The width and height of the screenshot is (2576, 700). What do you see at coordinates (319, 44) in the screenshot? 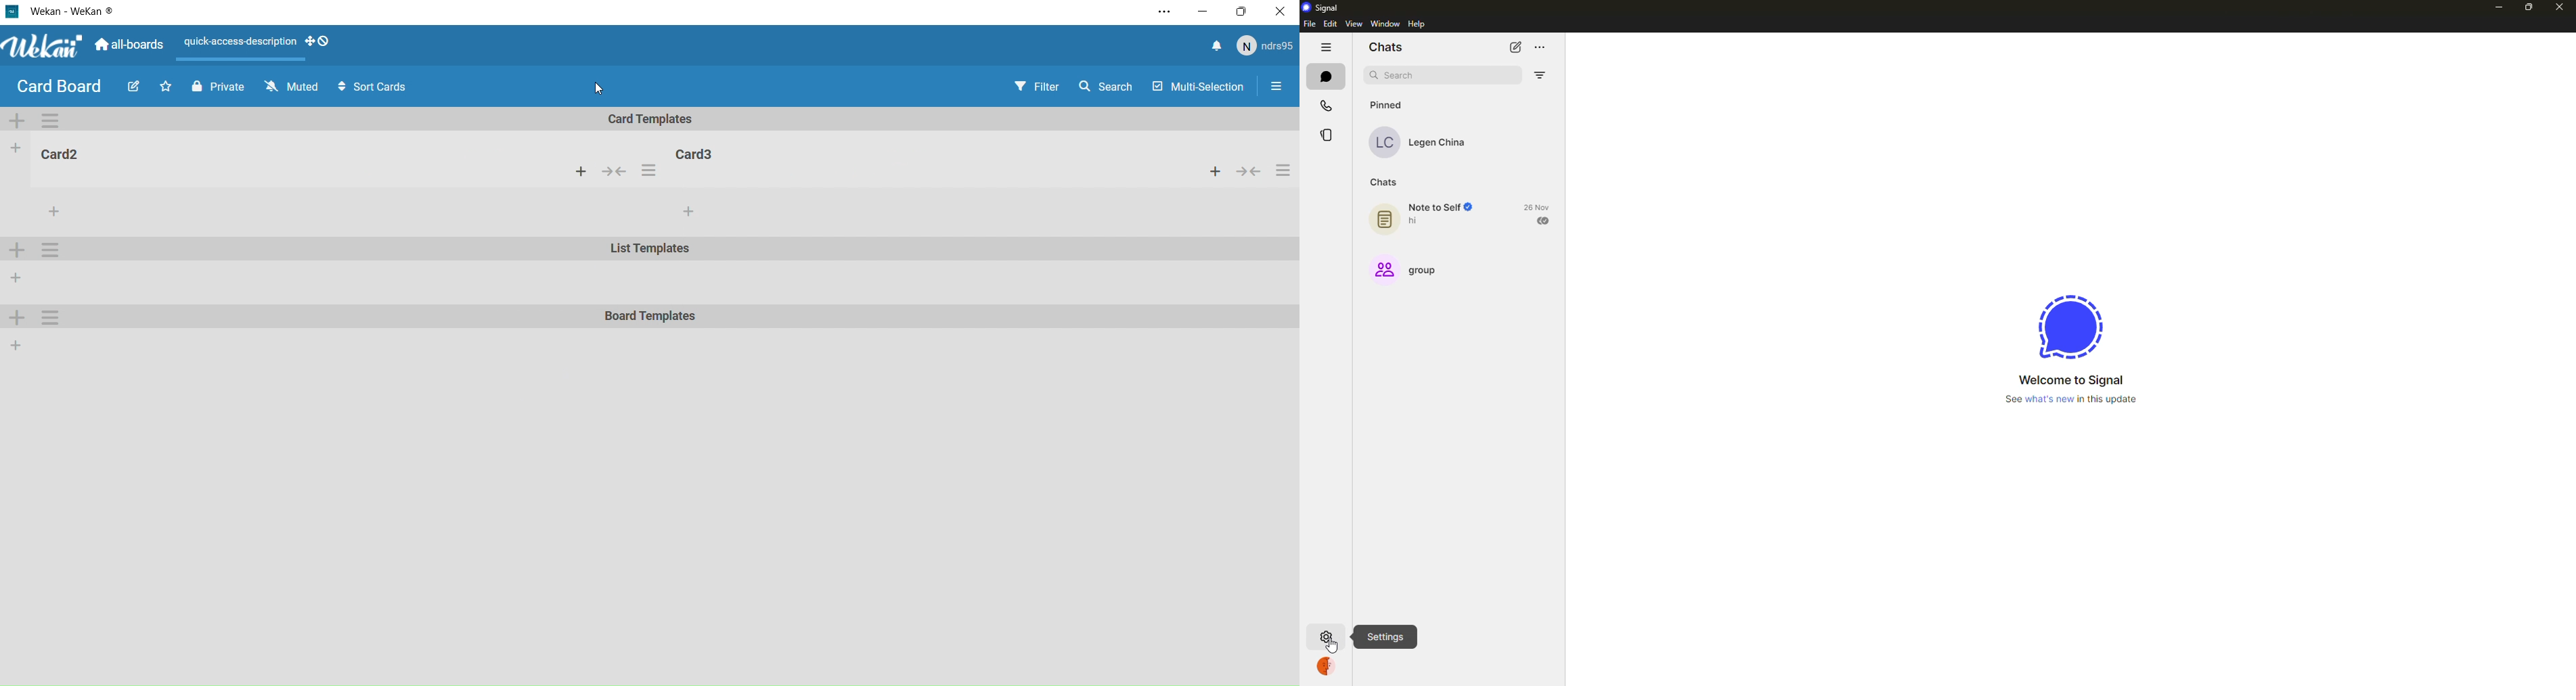
I see `desktop drag handles` at bounding box center [319, 44].